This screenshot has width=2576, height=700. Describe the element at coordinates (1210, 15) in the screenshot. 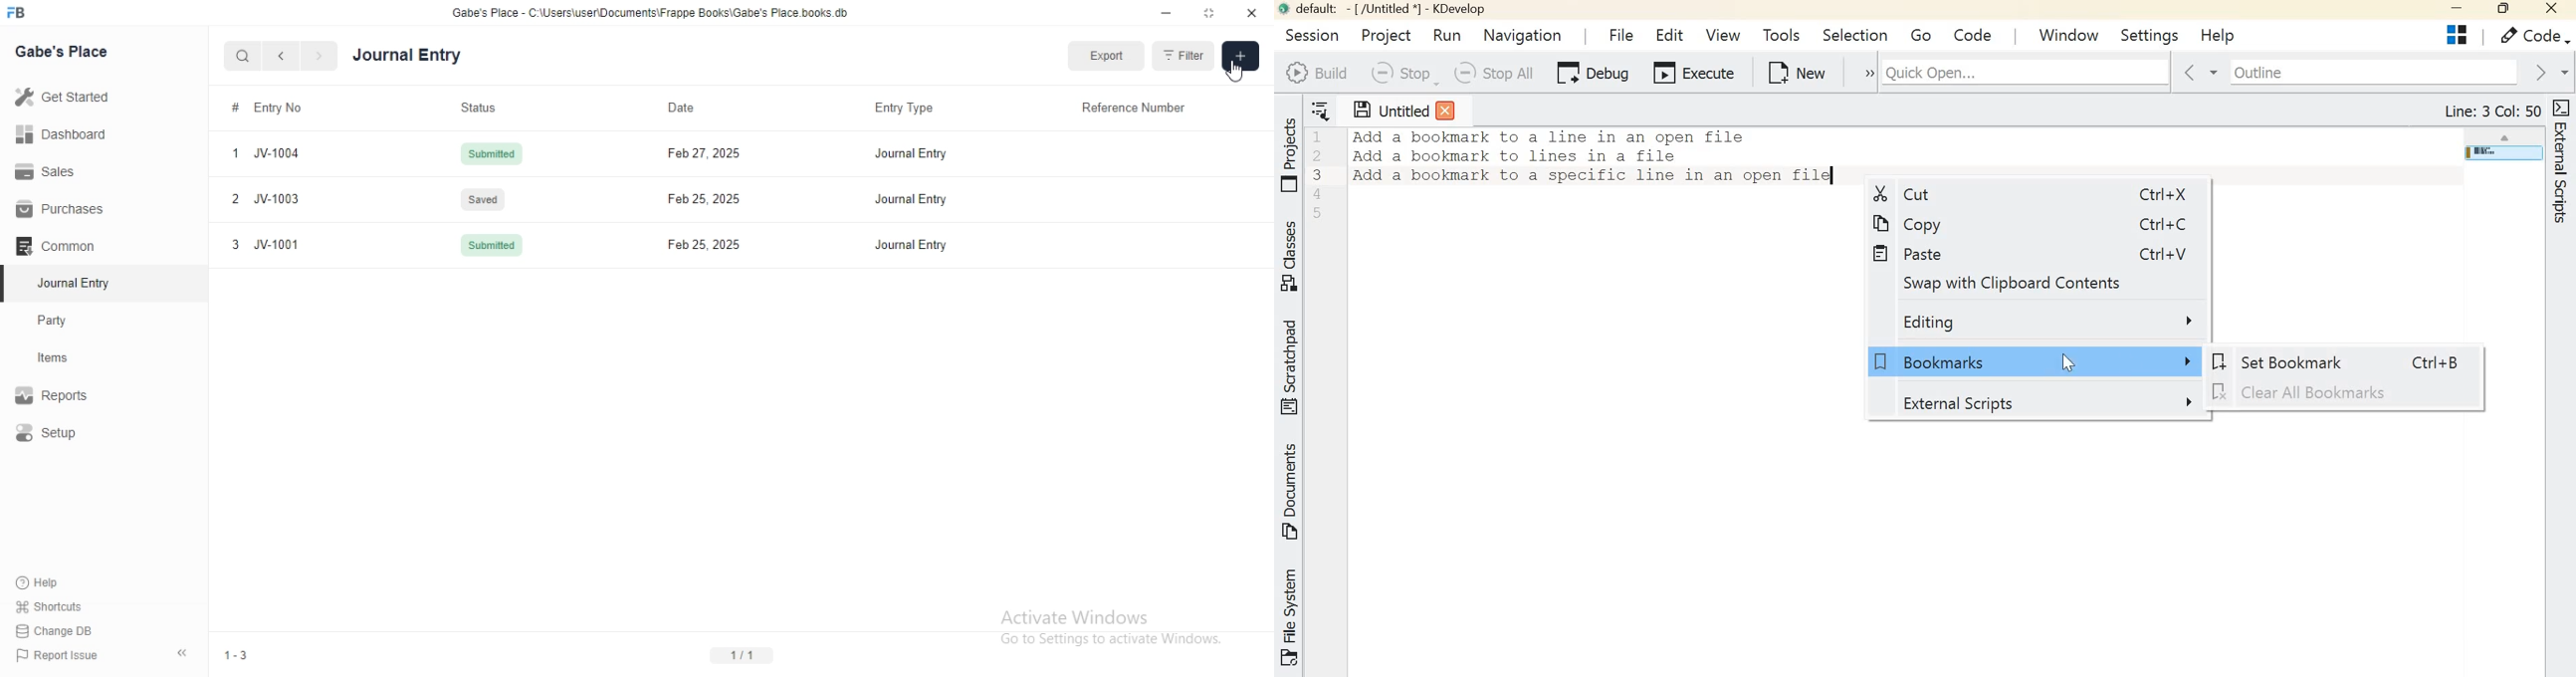

I see `restore down` at that location.